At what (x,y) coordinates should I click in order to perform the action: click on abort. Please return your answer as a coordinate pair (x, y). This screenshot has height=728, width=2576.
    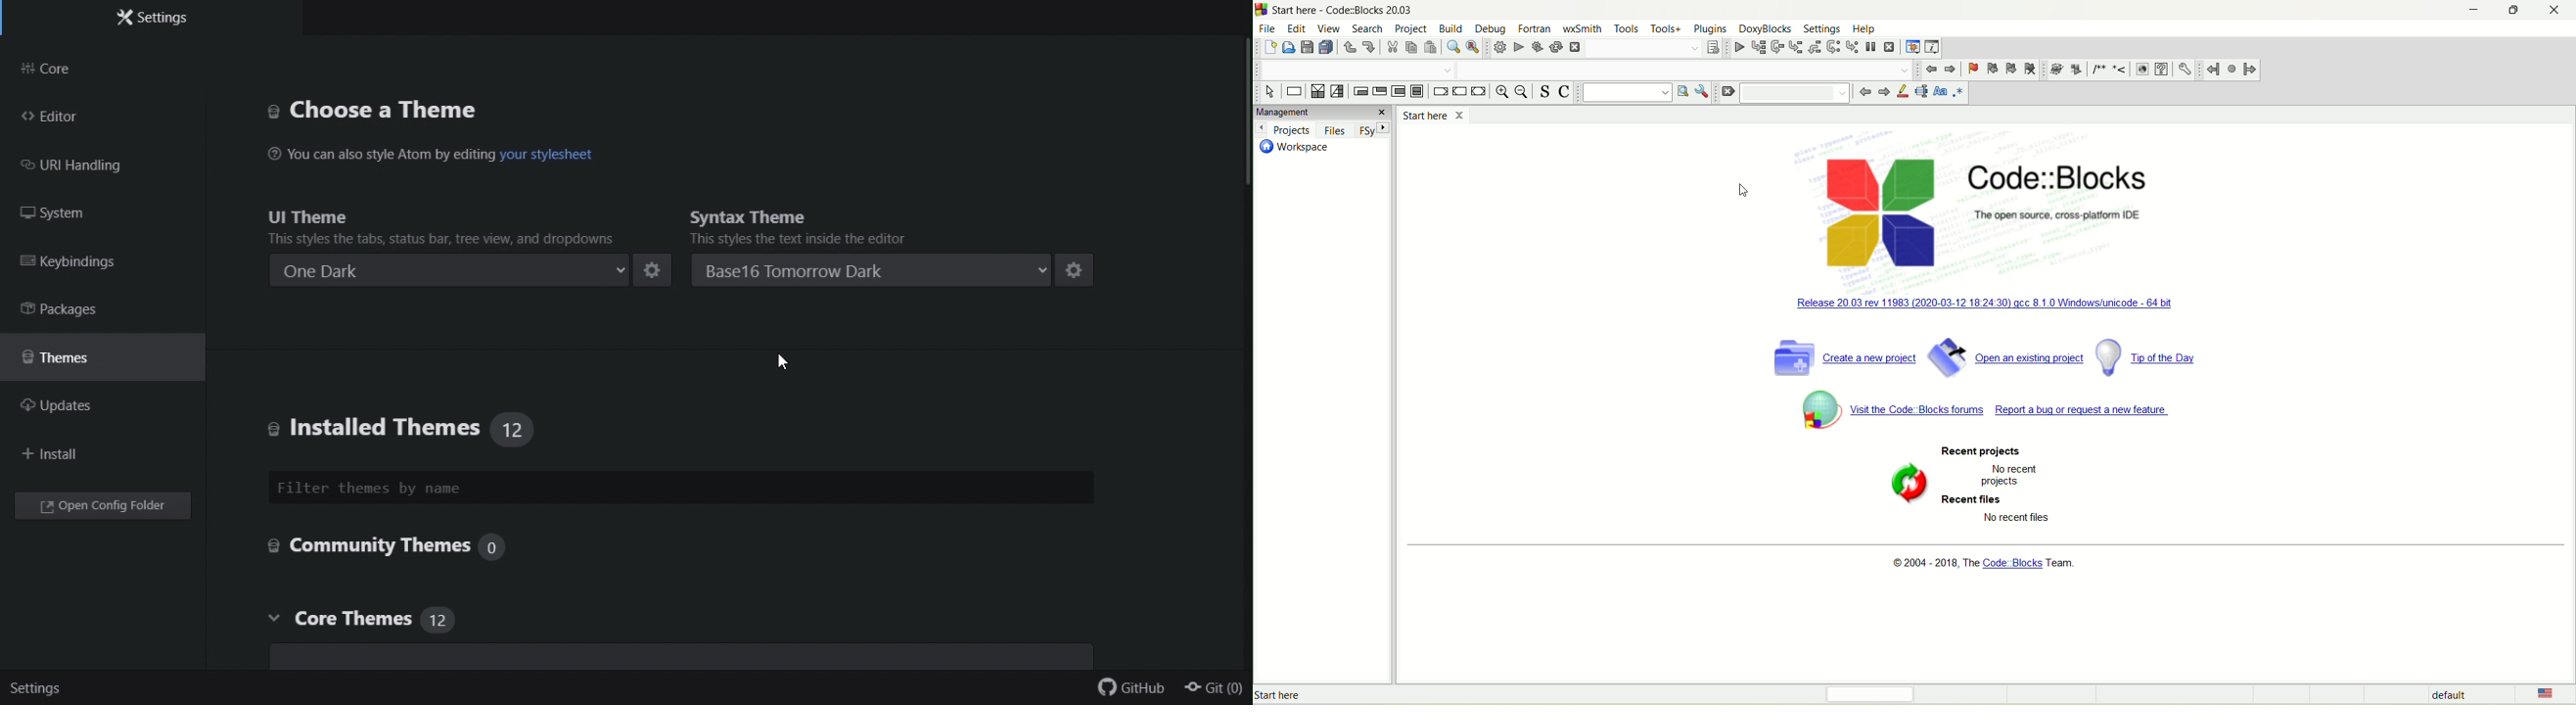
    Looking at the image, I should click on (1574, 48).